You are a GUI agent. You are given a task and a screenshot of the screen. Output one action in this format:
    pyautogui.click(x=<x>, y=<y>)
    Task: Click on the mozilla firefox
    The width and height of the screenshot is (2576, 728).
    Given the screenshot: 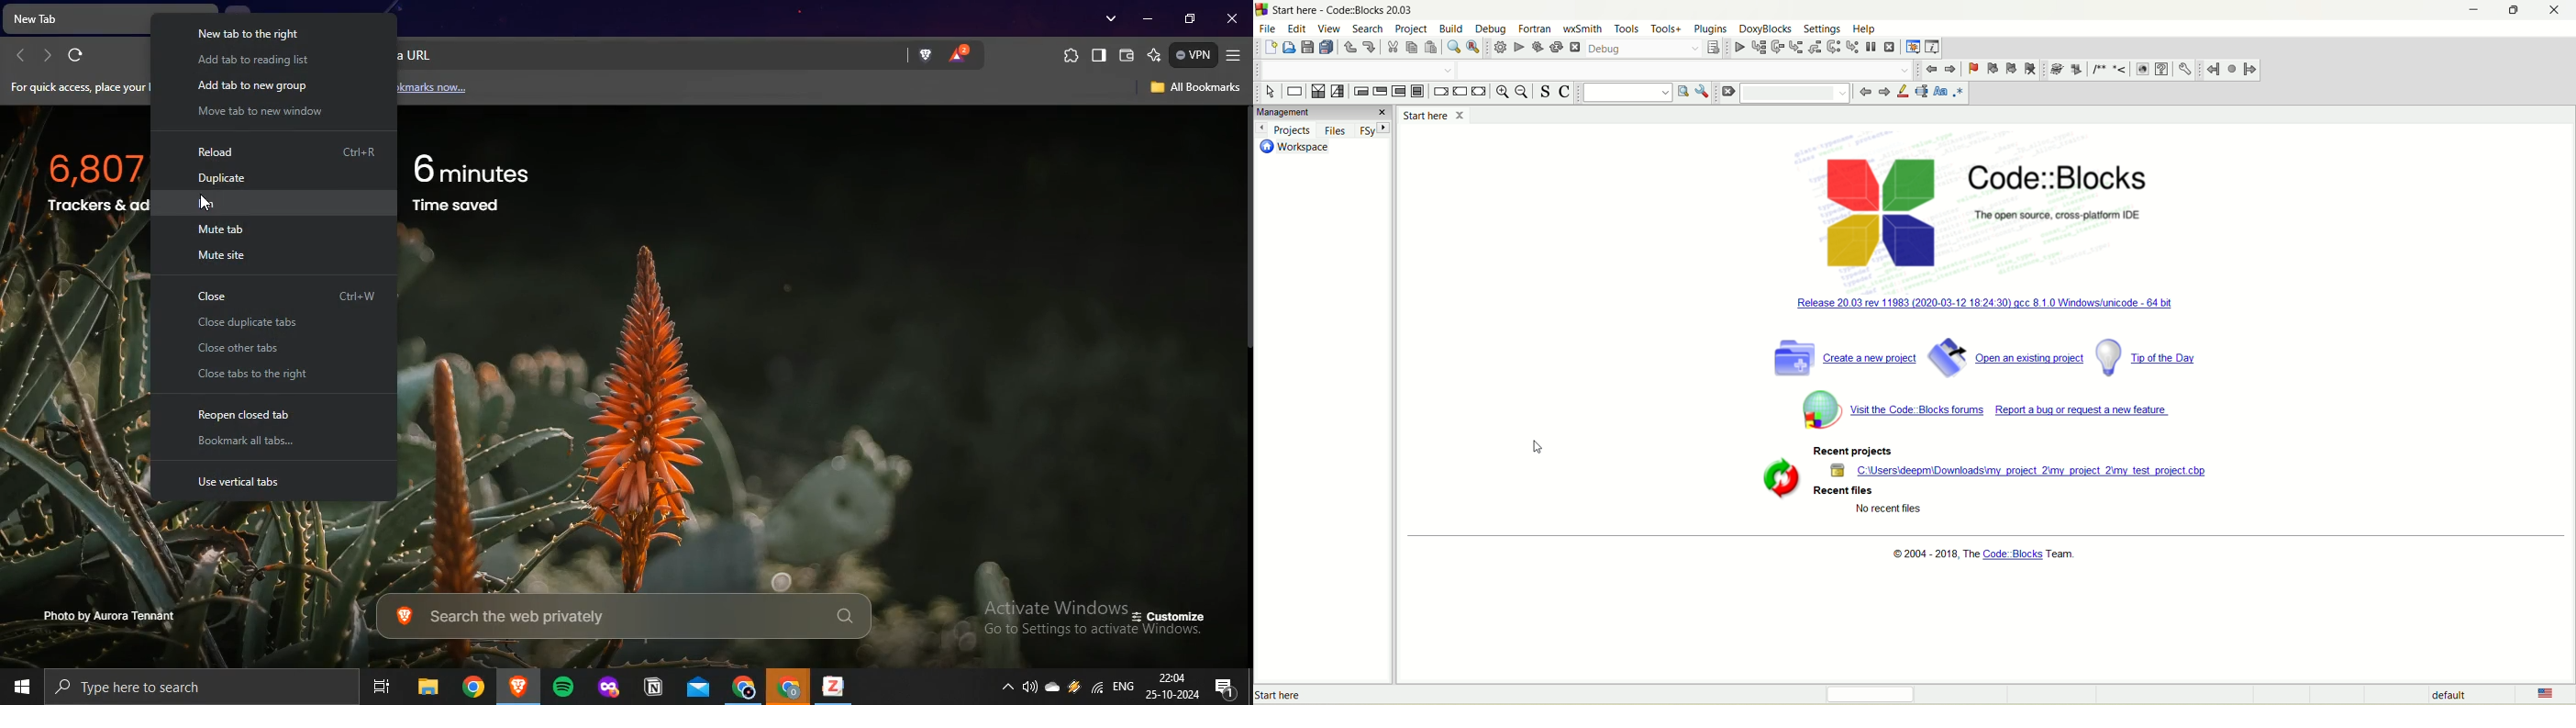 What is the action you would take?
    pyautogui.click(x=611, y=689)
    